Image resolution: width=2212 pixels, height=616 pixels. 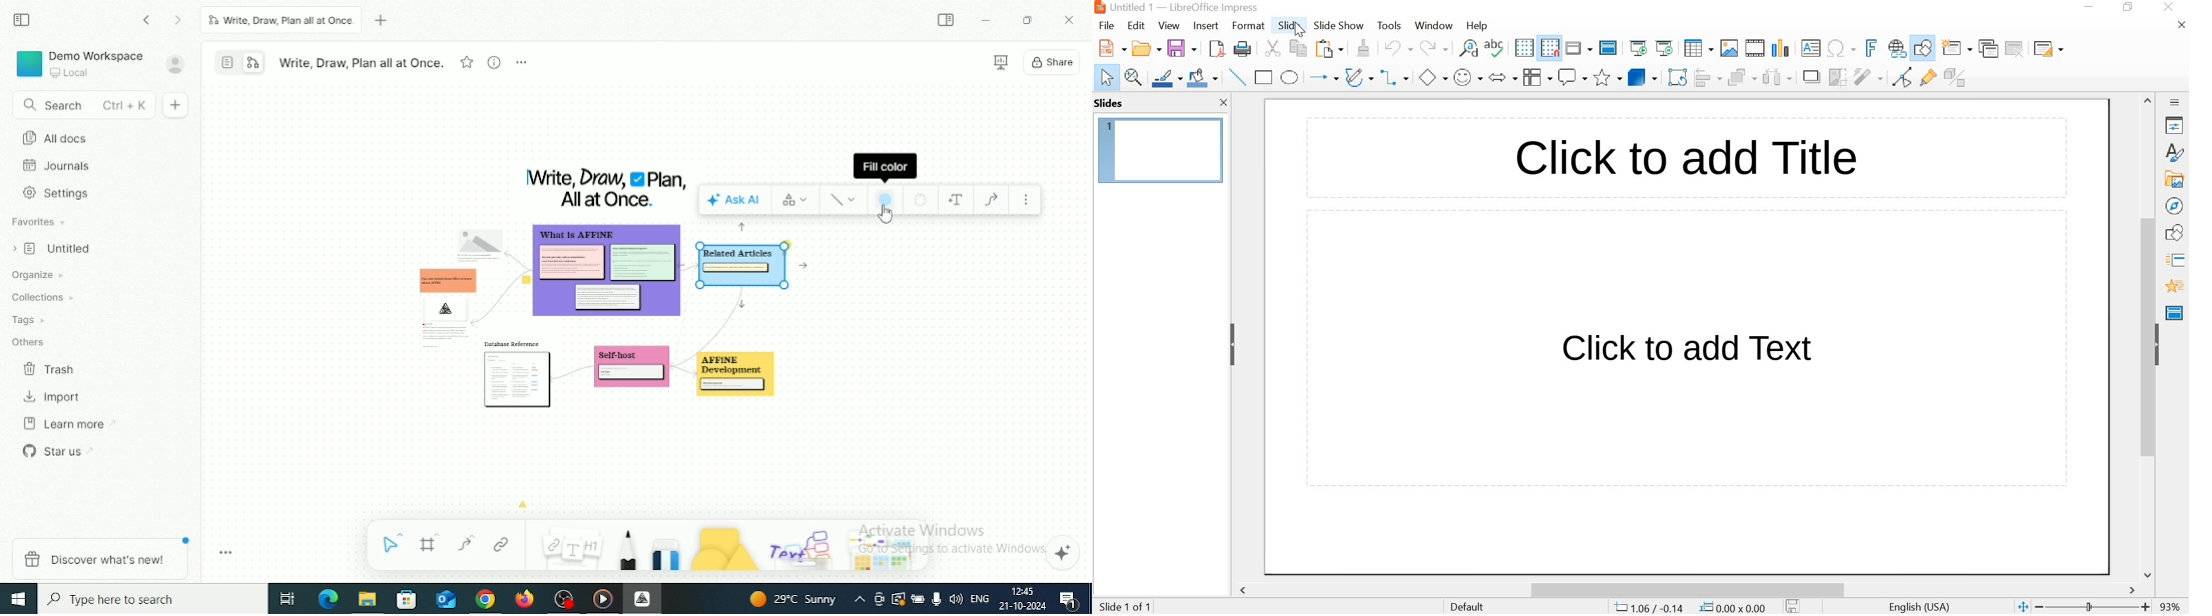 I want to click on Microsoft store, so click(x=409, y=600).